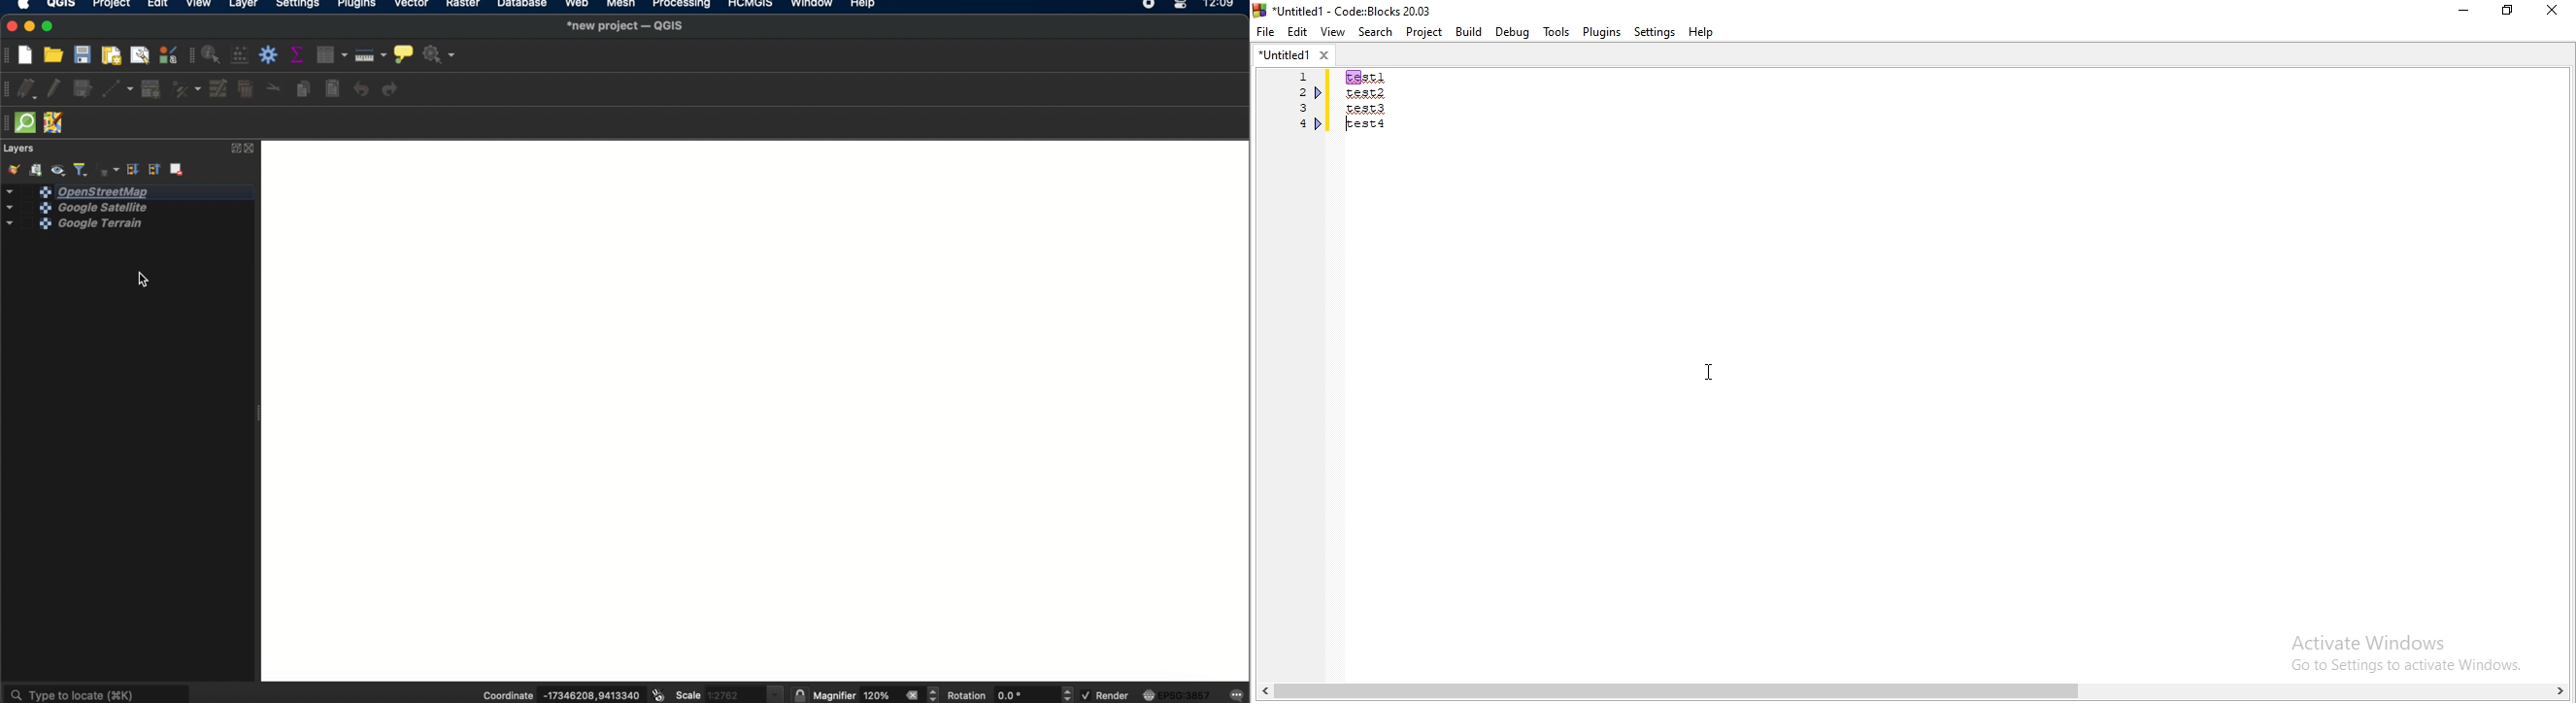 Image resolution: width=2576 pixels, height=728 pixels. Describe the element at coordinates (1913, 690) in the screenshot. I see `scroll bar` at that location.